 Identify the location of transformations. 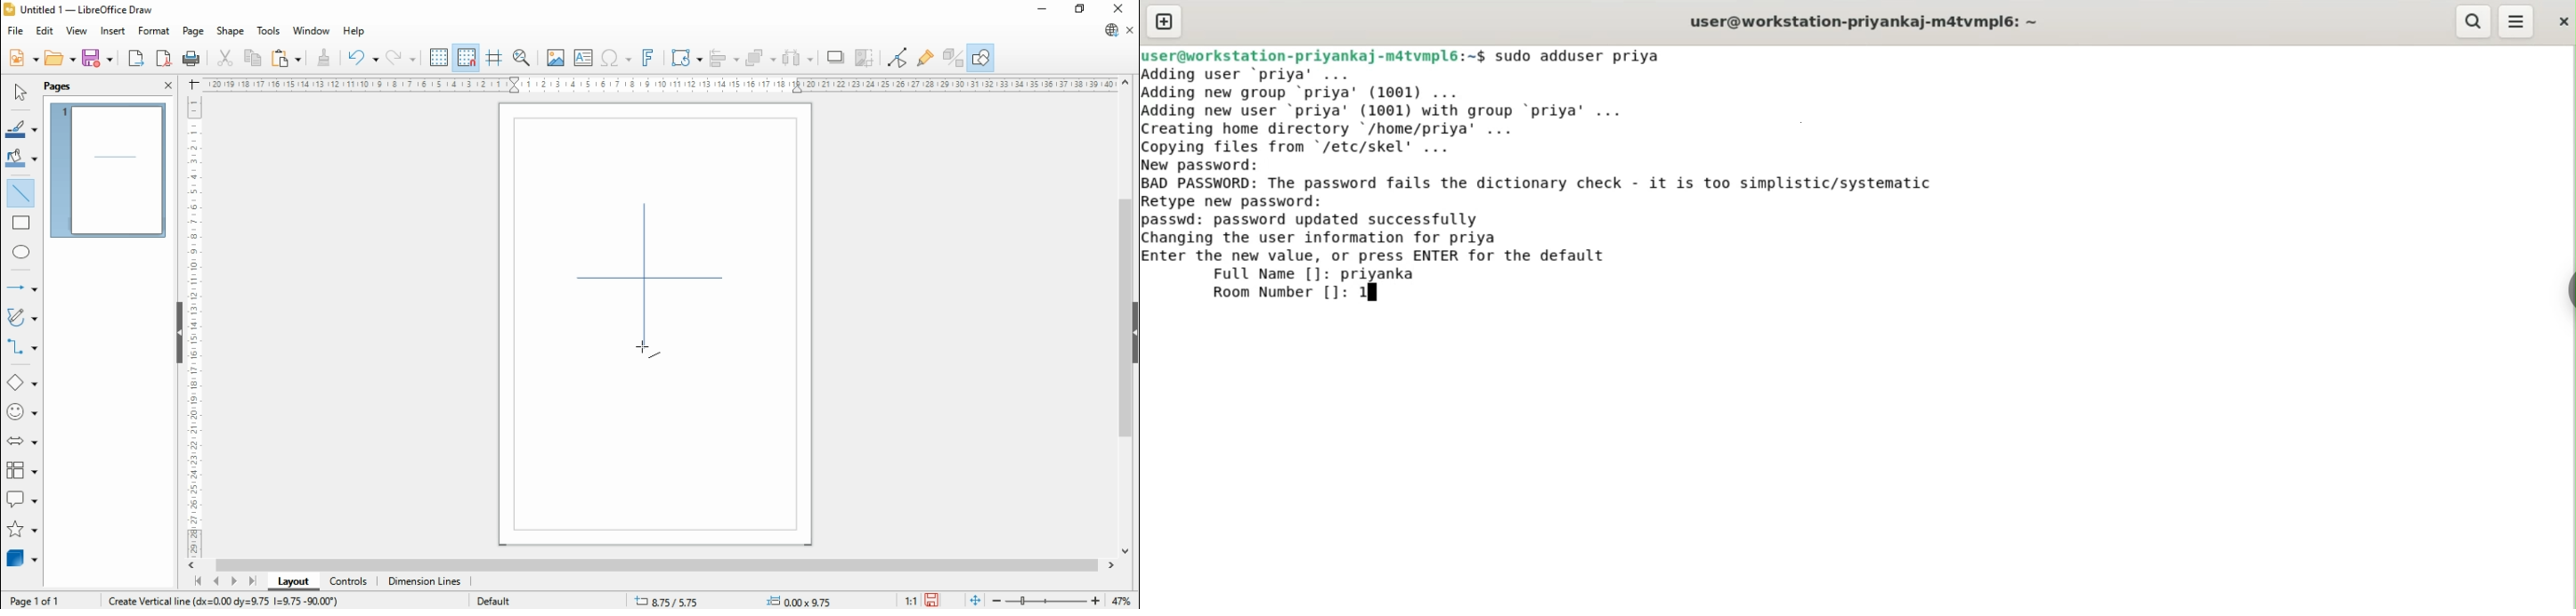
(686, 57).